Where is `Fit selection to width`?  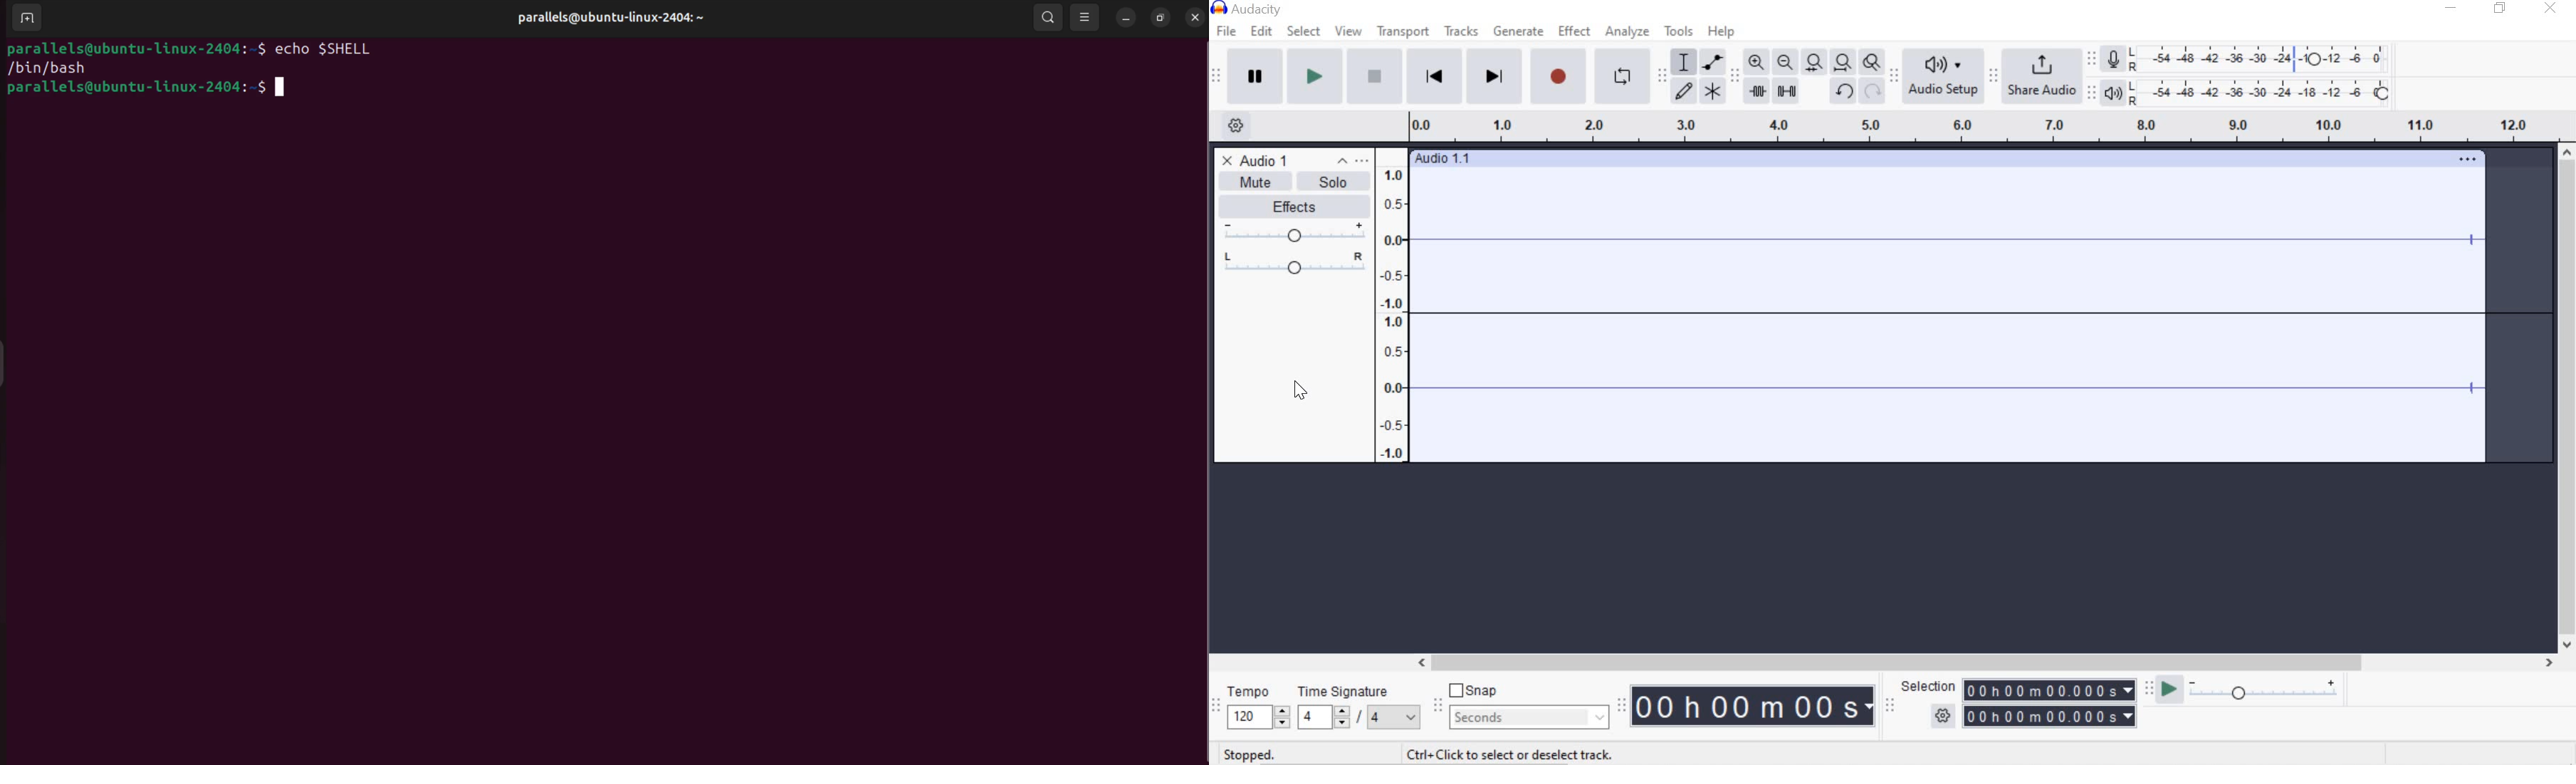
Fit selection to width is located at coordinates (1815, 62).